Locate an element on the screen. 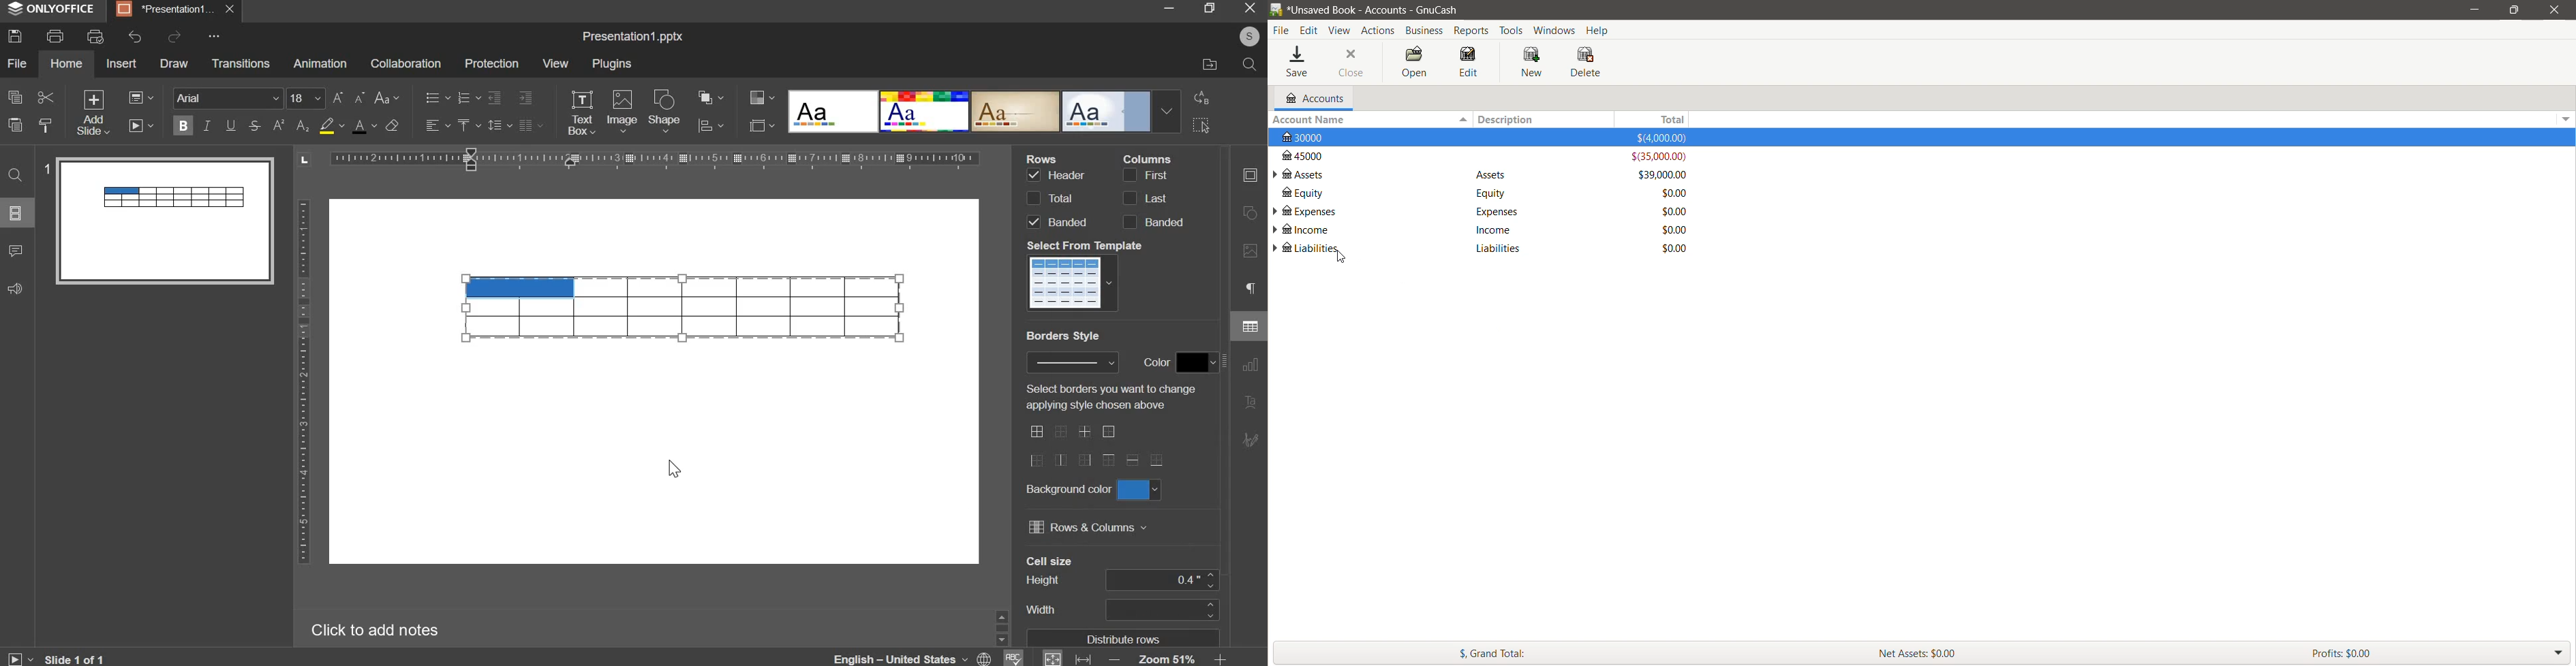 This screenshot has width=2576, height=672. Select From Templete is located at coordinates (1087, 245).